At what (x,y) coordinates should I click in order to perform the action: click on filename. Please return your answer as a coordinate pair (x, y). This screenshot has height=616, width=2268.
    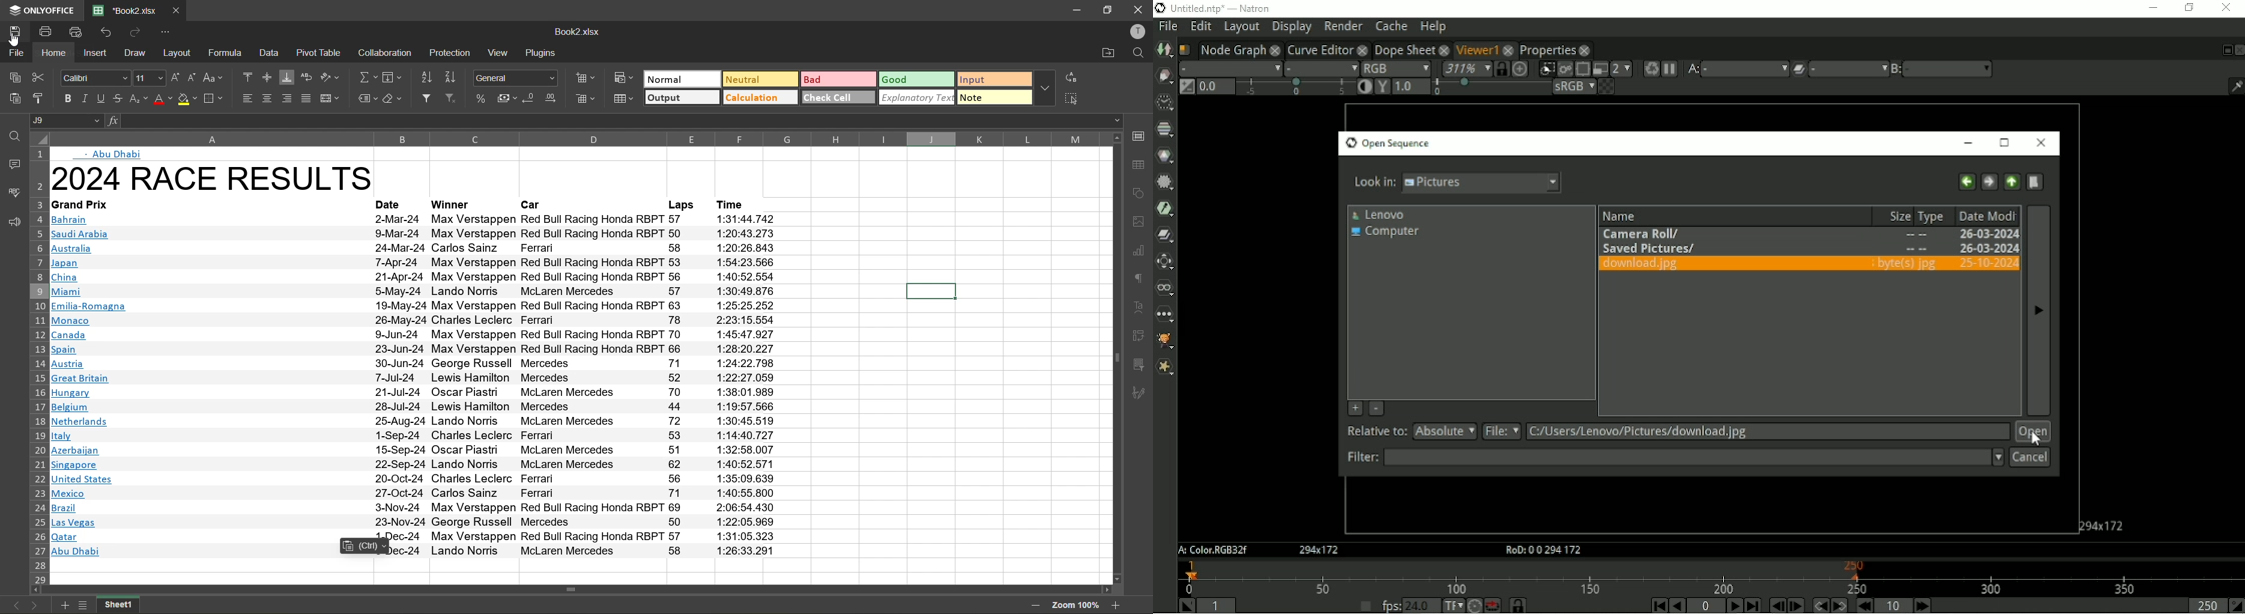
    Looking at the image, I should click on (576, 31).